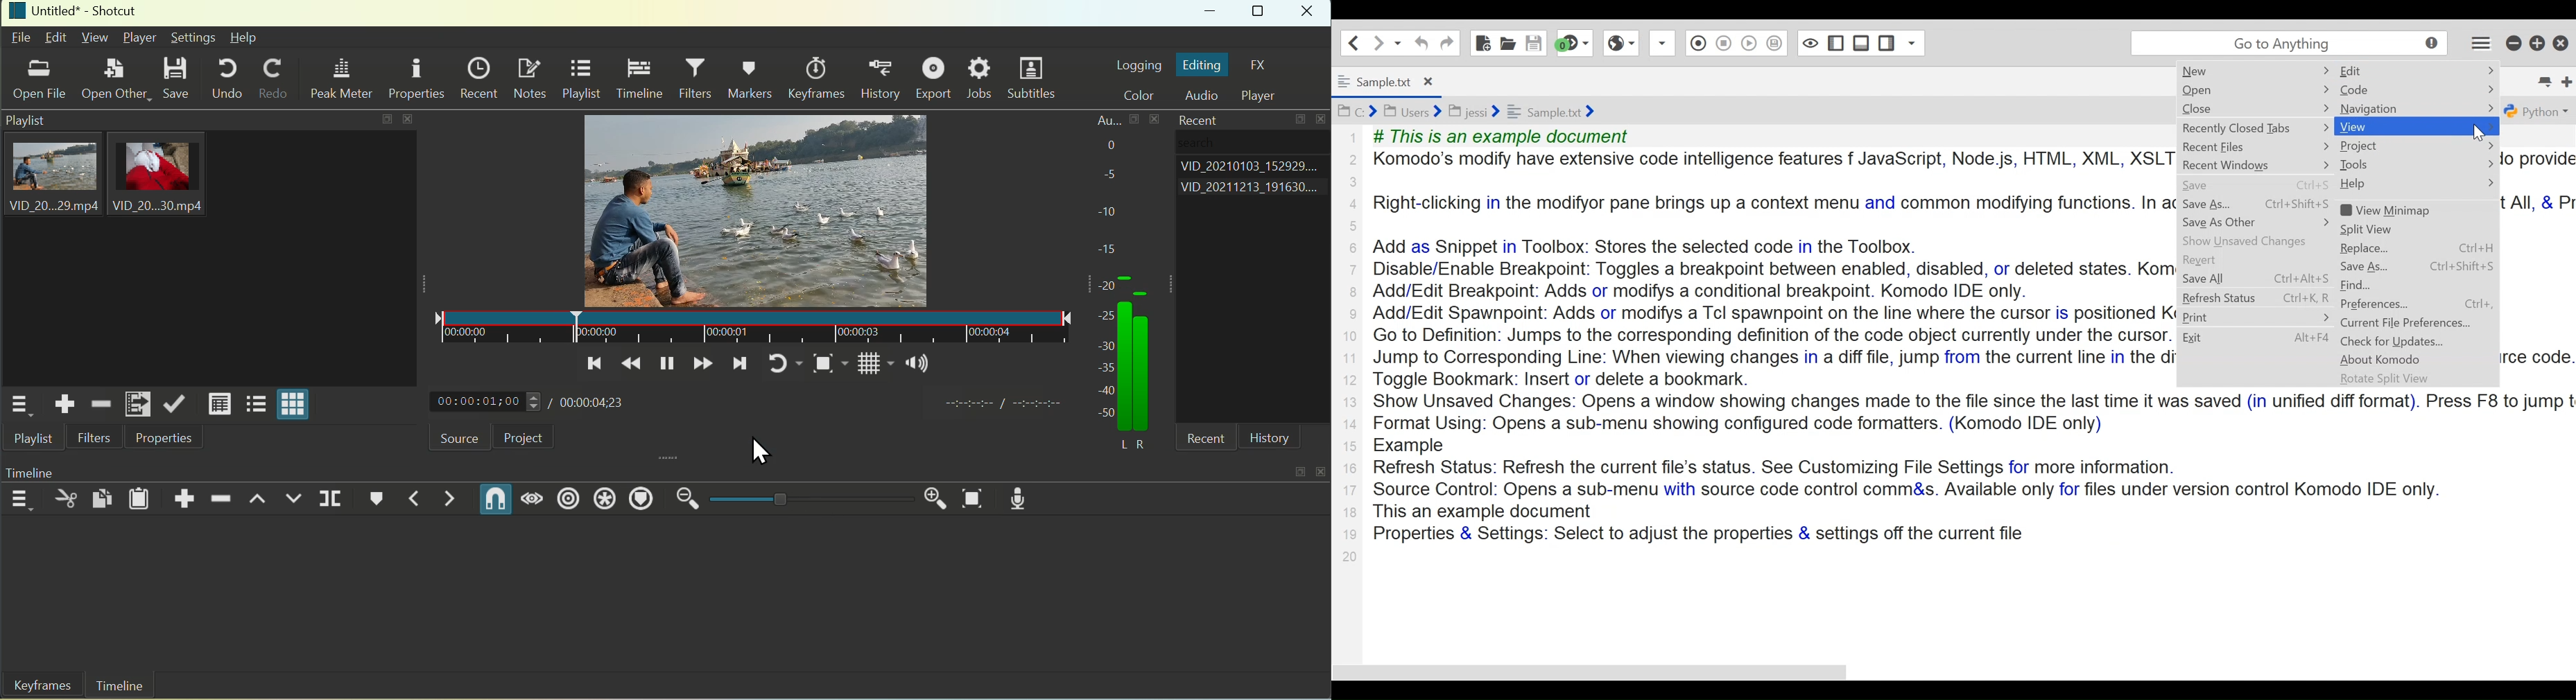  What do you see at coordinates (21, 498) in the screenshot?
I see `Timeline Menu` at bounding box center [21, 498].